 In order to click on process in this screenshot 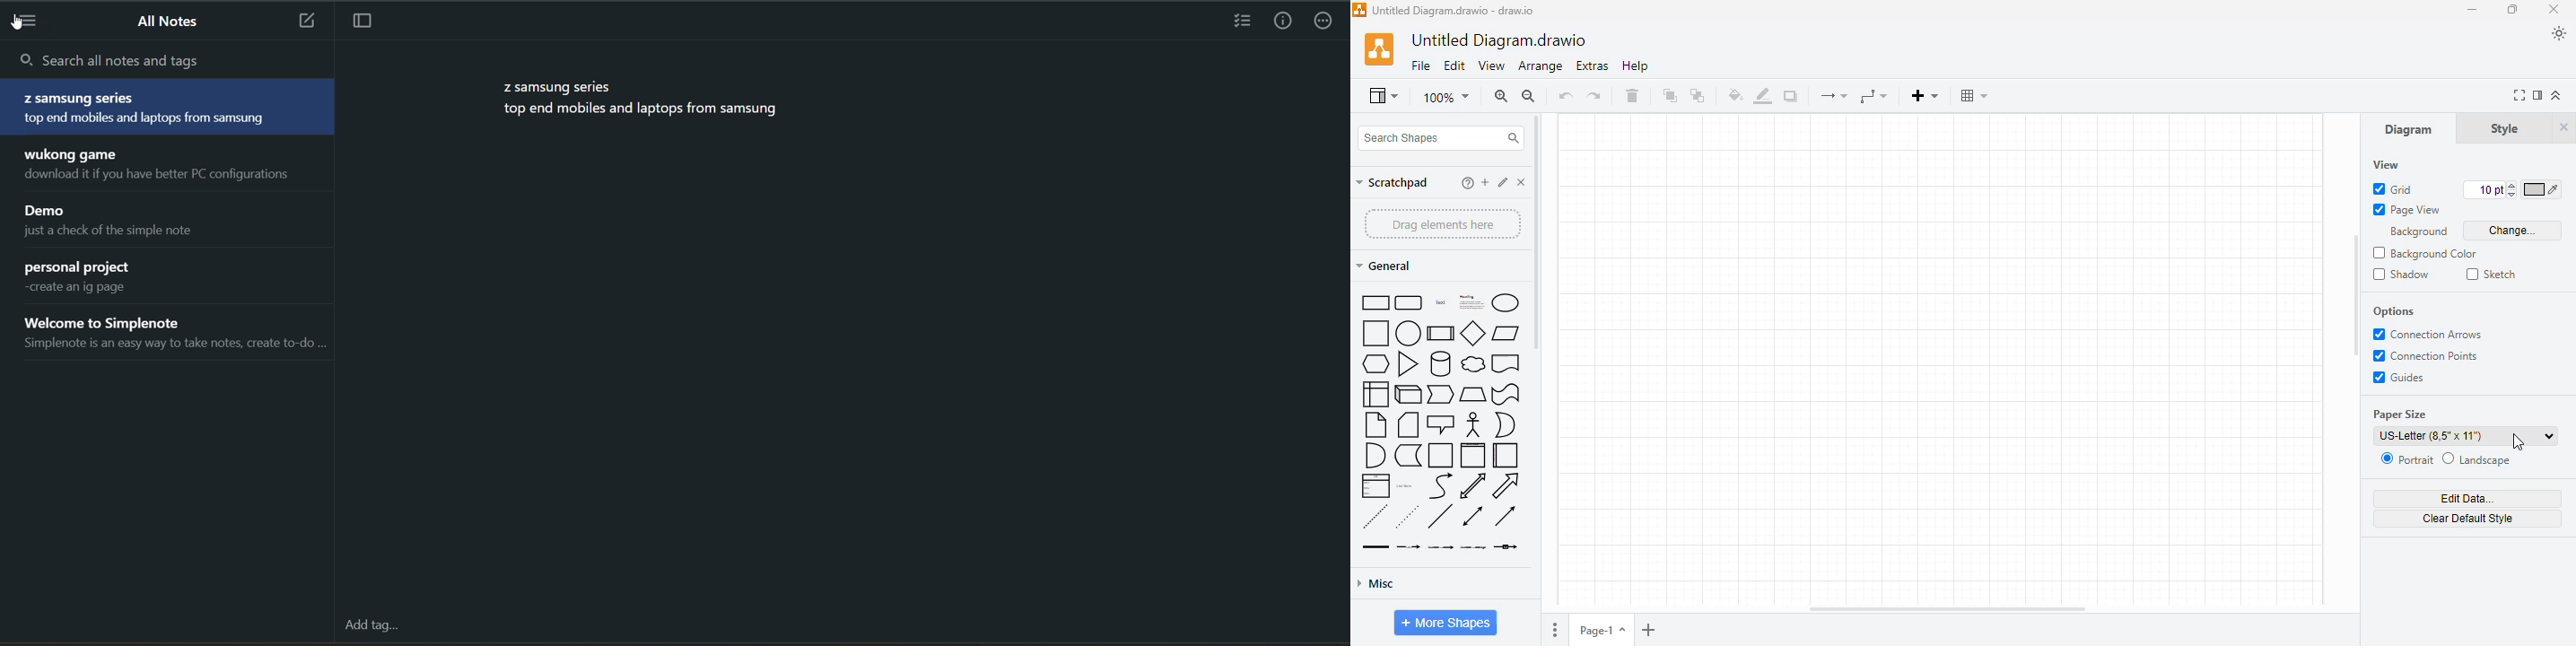, I will do `click(1441, 333)`.